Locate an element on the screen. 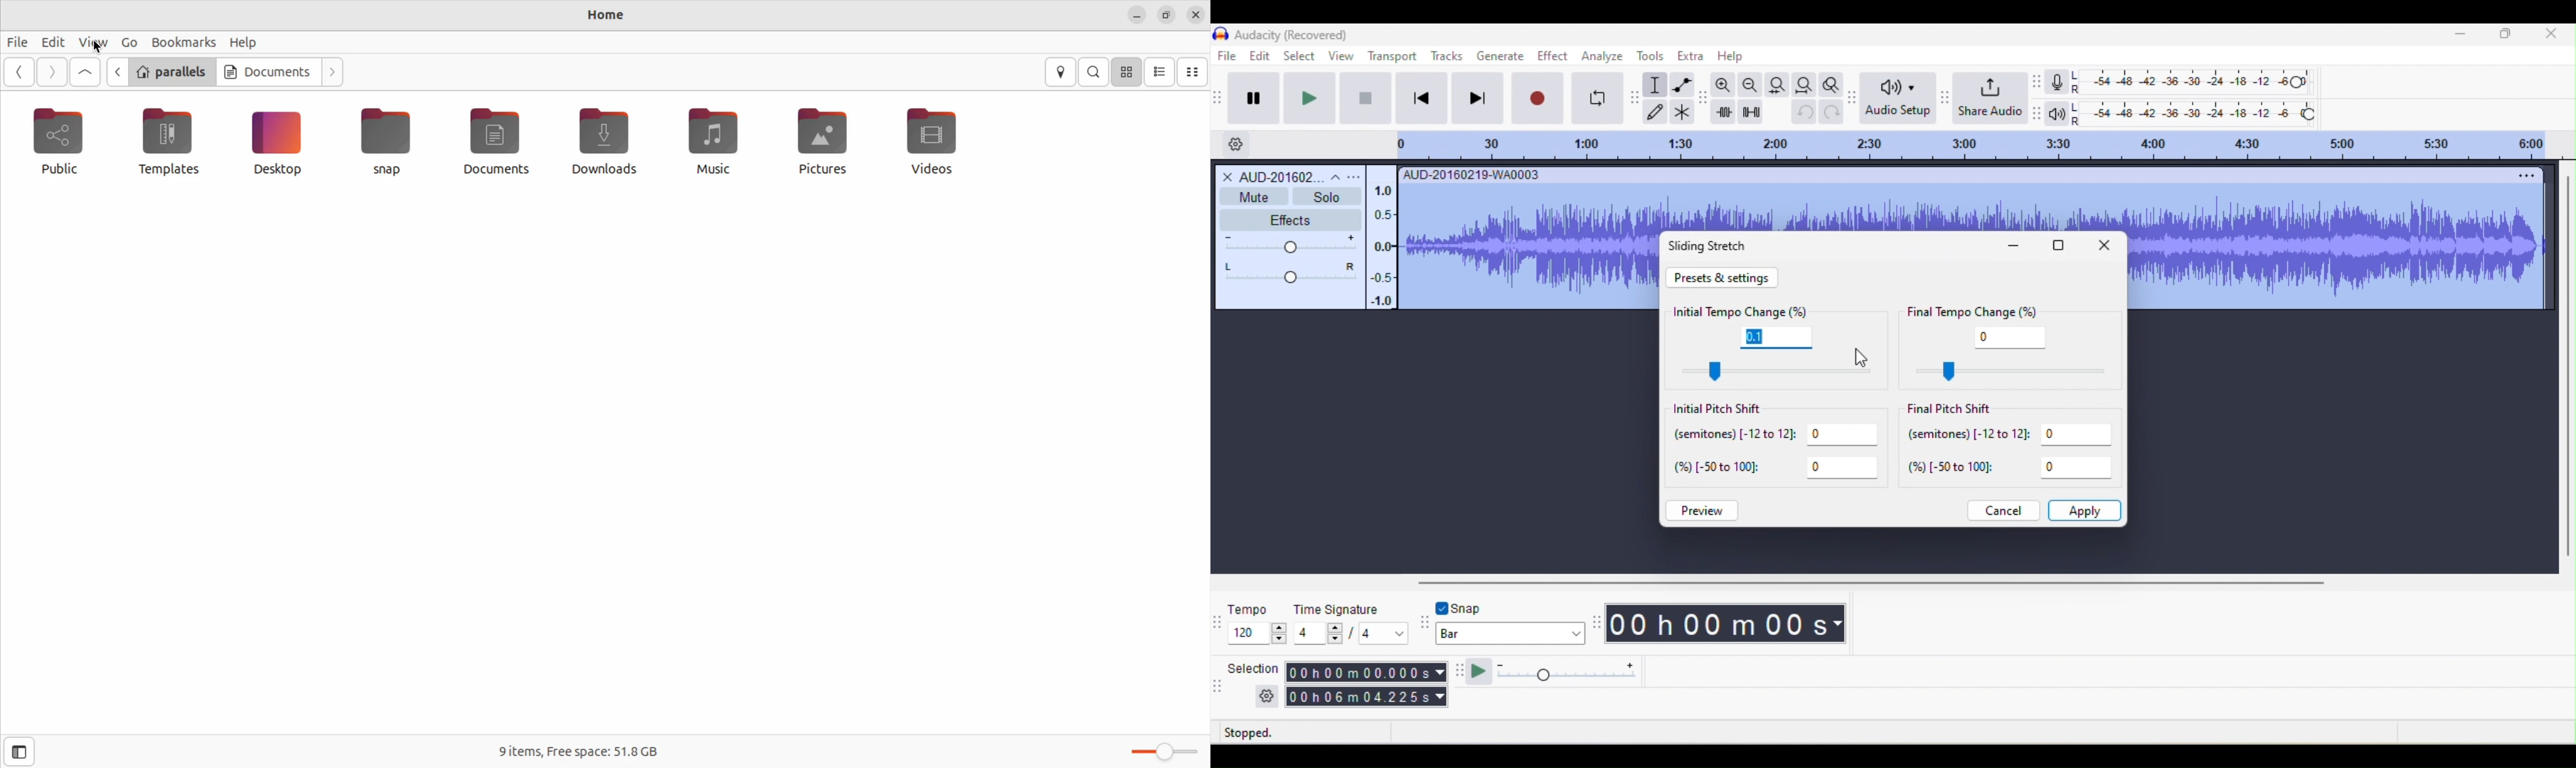  free space is located at coordinates (581, 751).